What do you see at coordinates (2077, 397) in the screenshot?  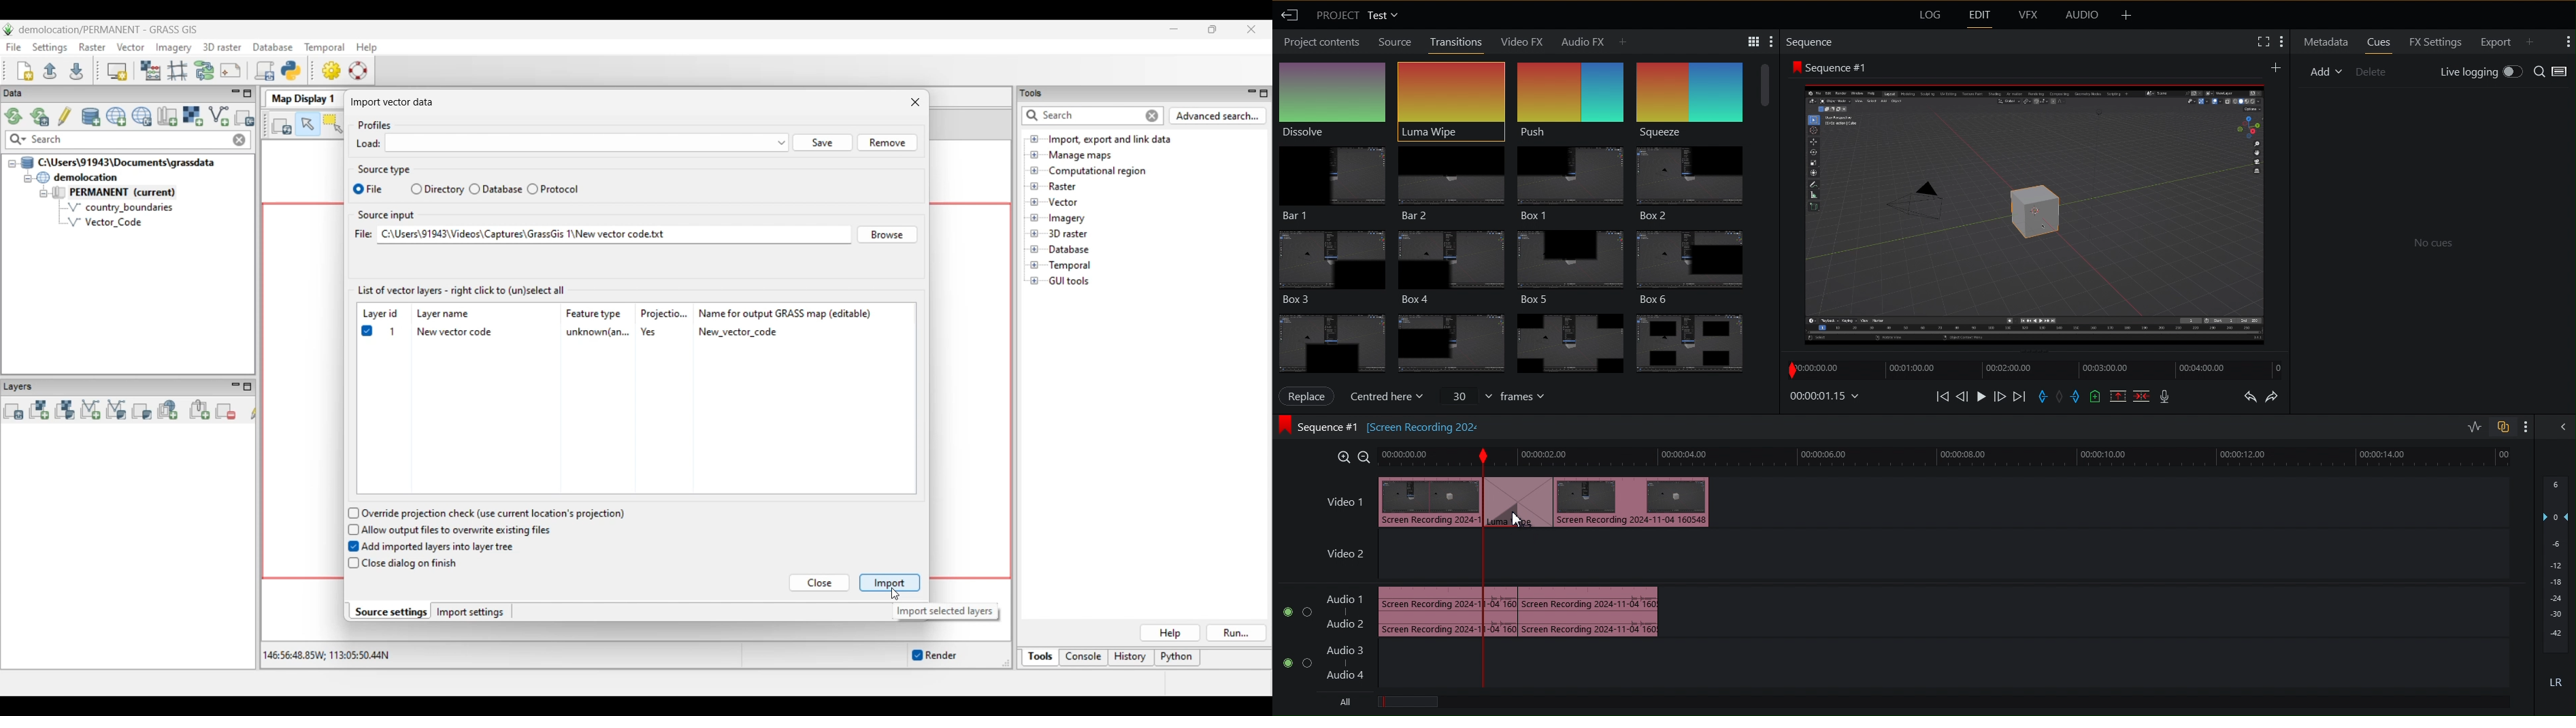 I see `Exit Marker` at bounding box center [2077, 397].